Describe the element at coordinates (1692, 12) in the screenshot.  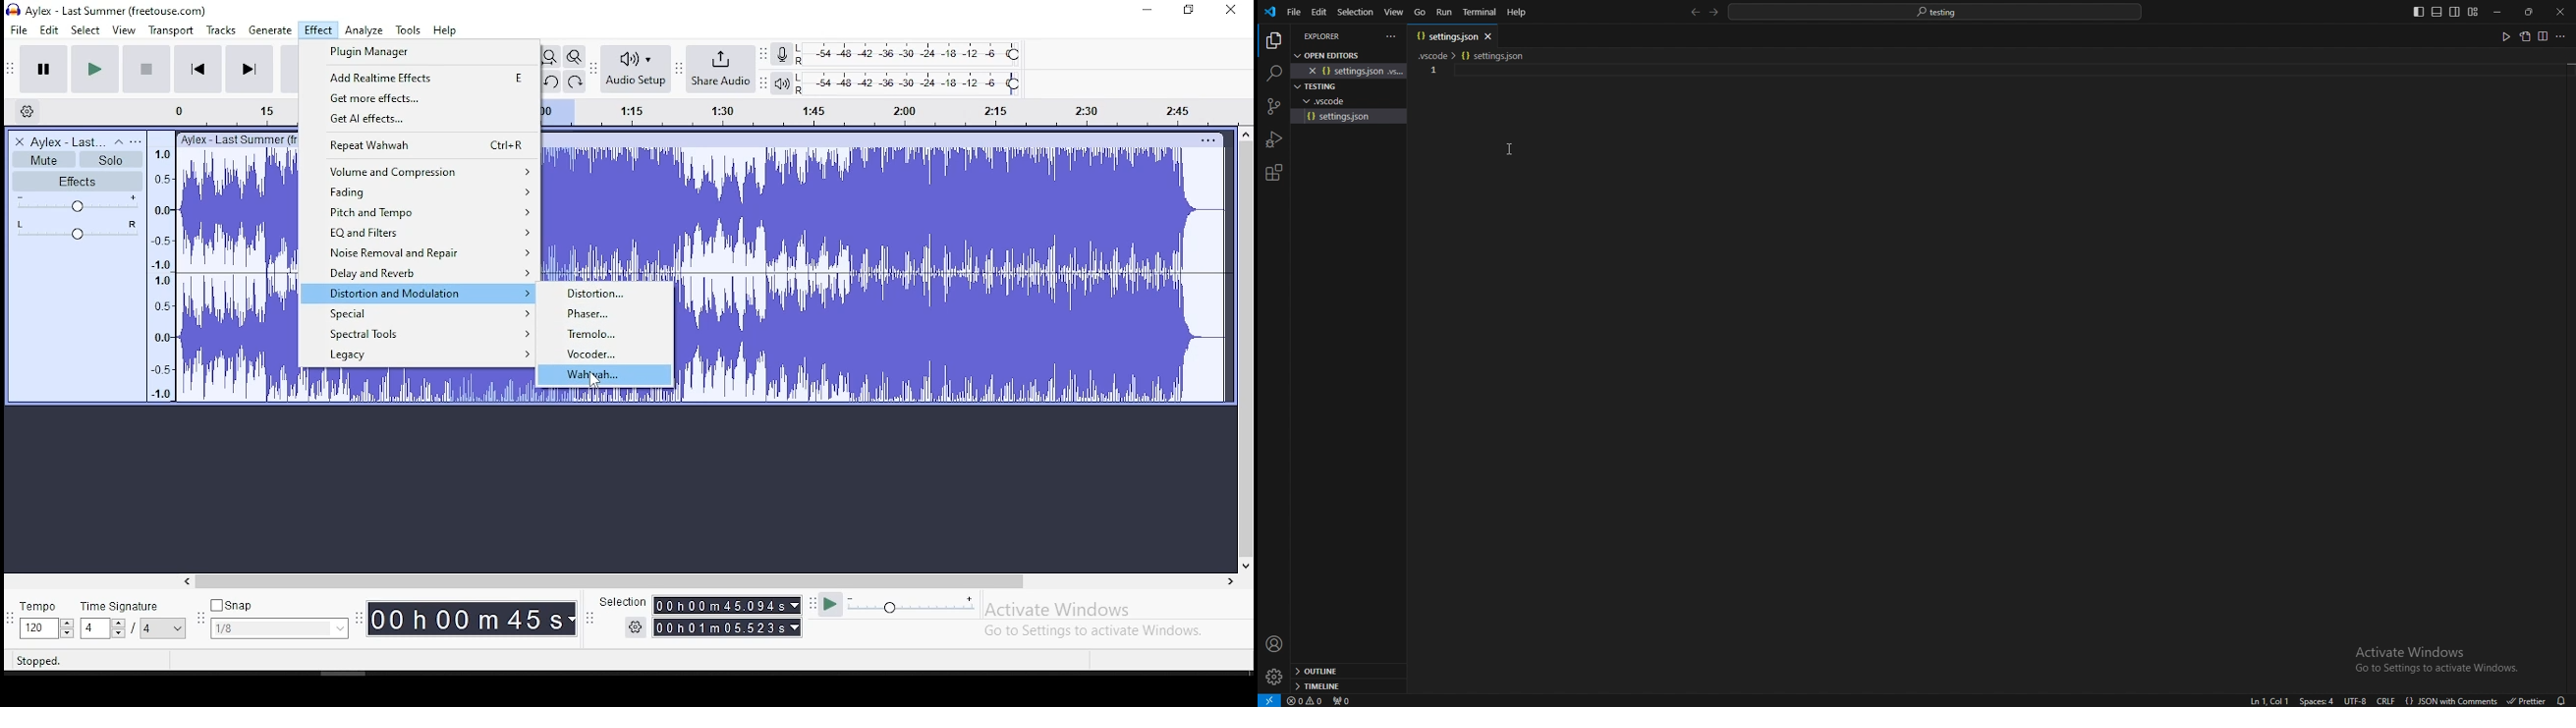
I see `back` at that location.